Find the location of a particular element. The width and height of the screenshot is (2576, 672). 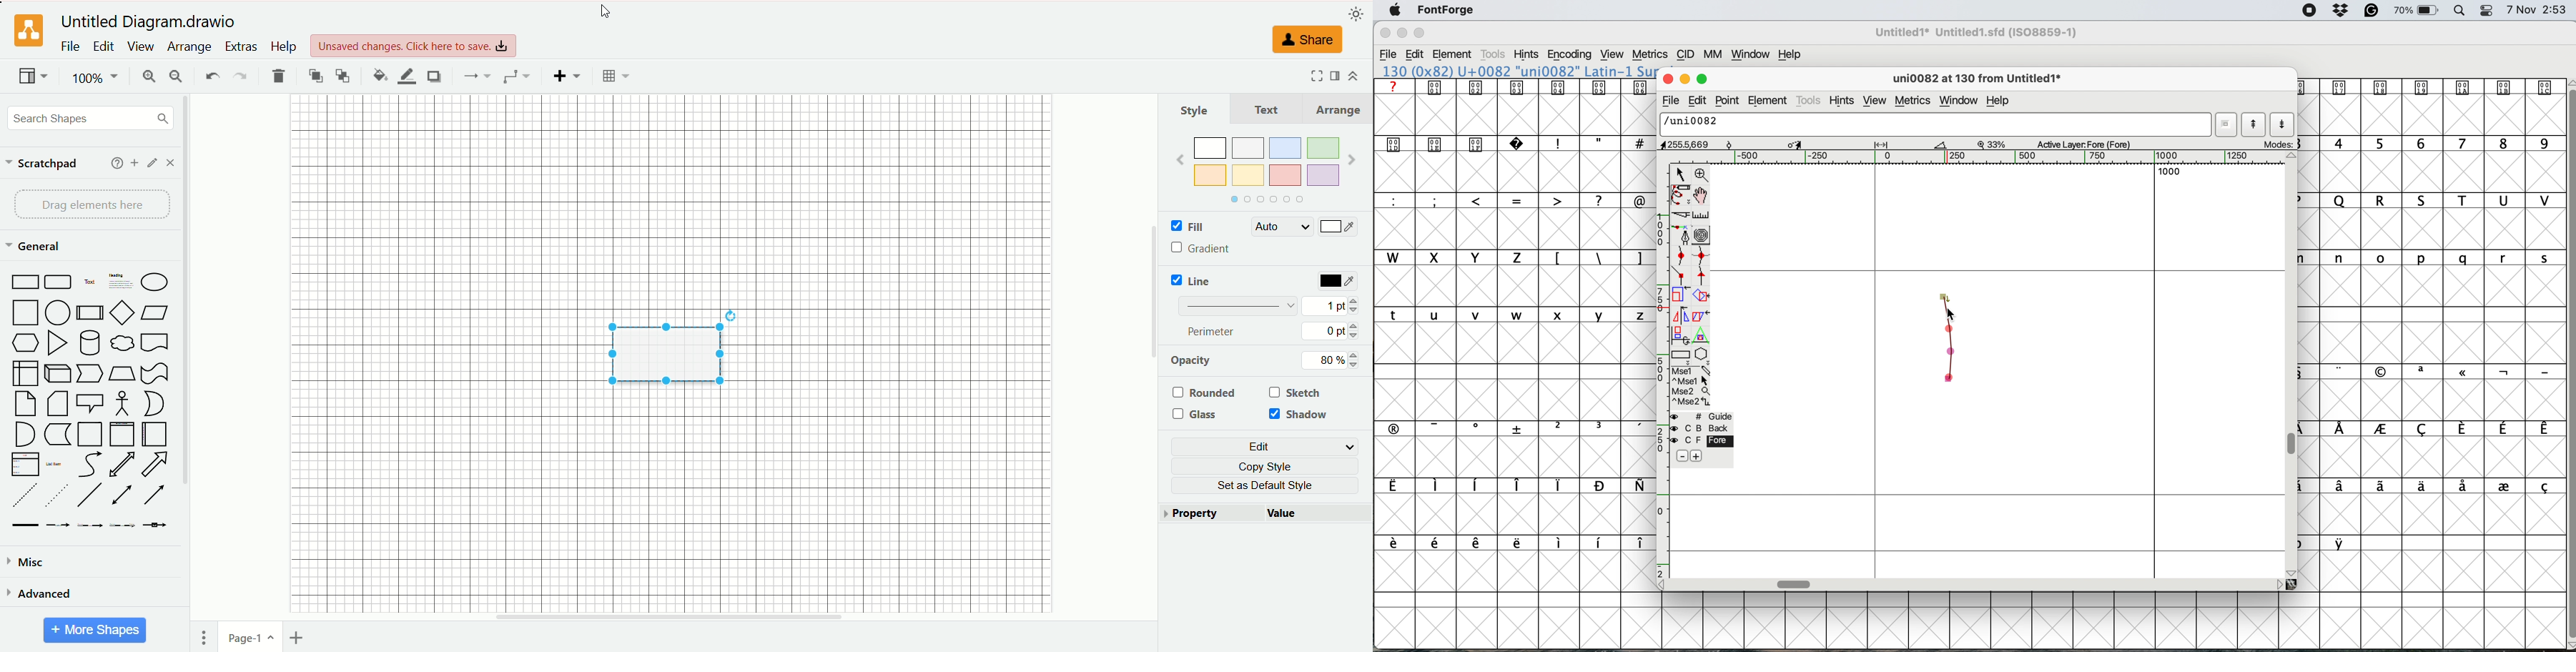

tools is located at coordinates (1810, 100).